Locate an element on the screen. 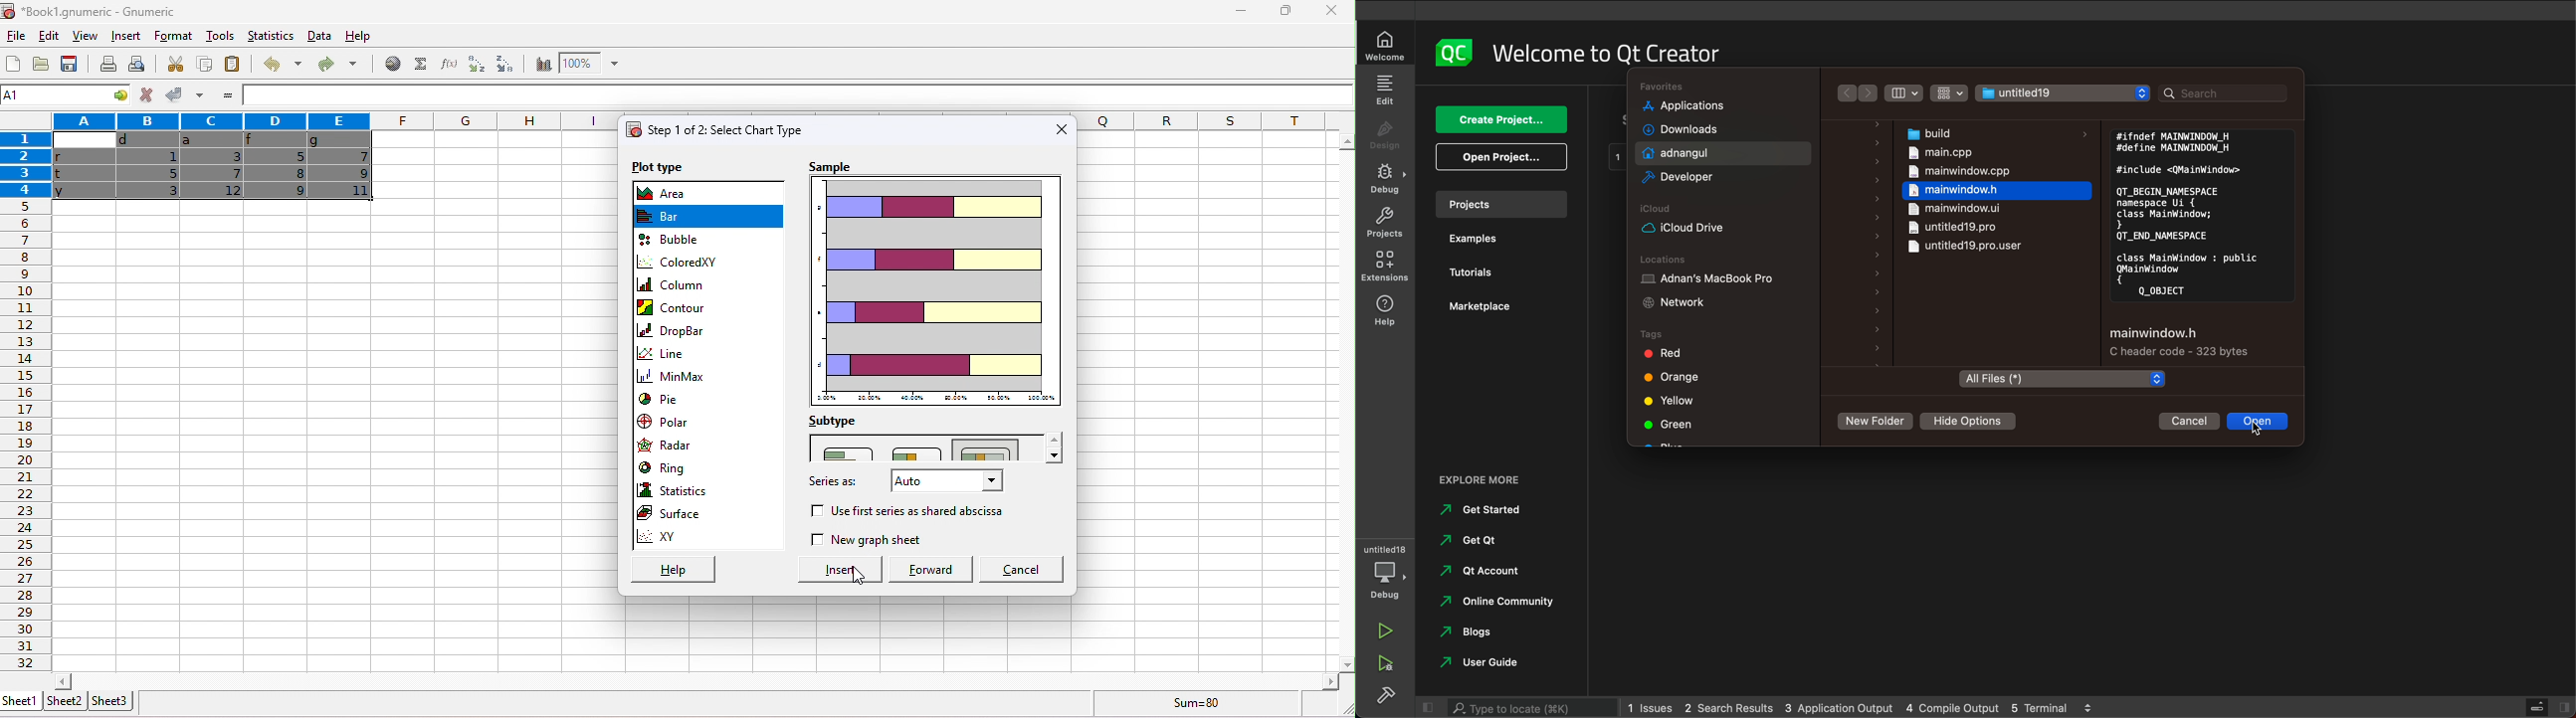 This screenshot has width=2576, height=728. 4 compile output is located at coordinates (1949, 707).